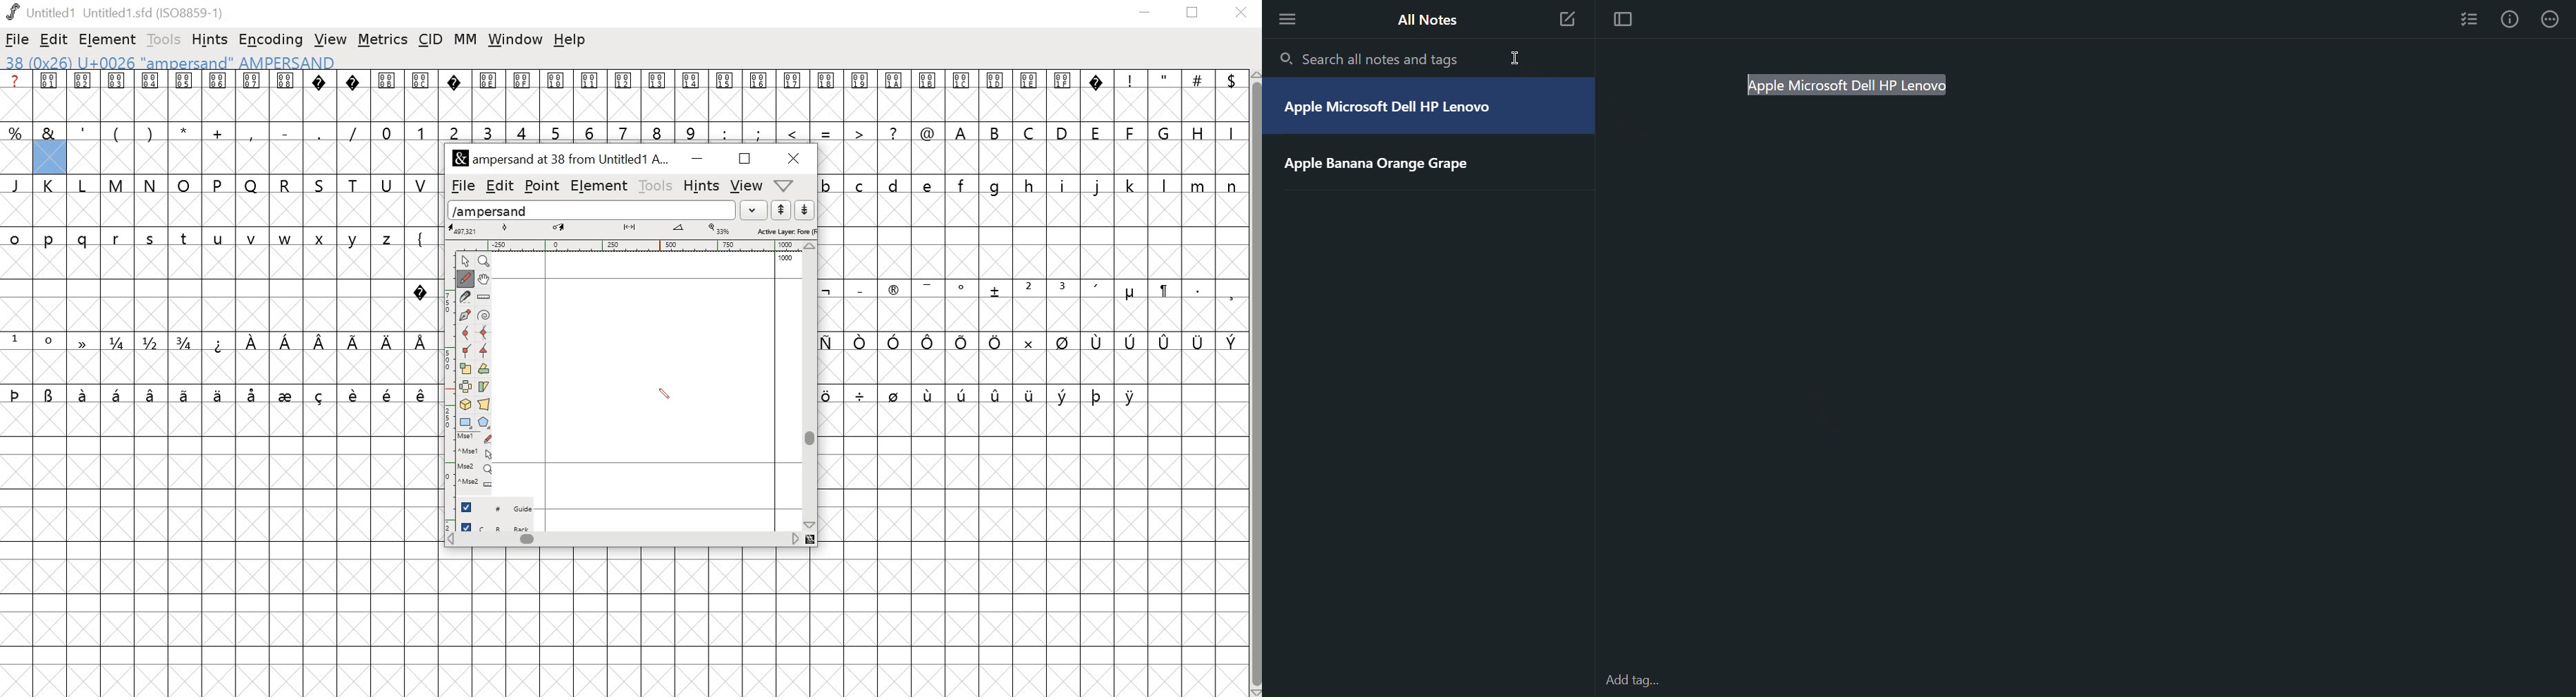  What do you see at coordinates (861, 395) in the screenshot?
I see `symbol` at bounding box center [861, 395].